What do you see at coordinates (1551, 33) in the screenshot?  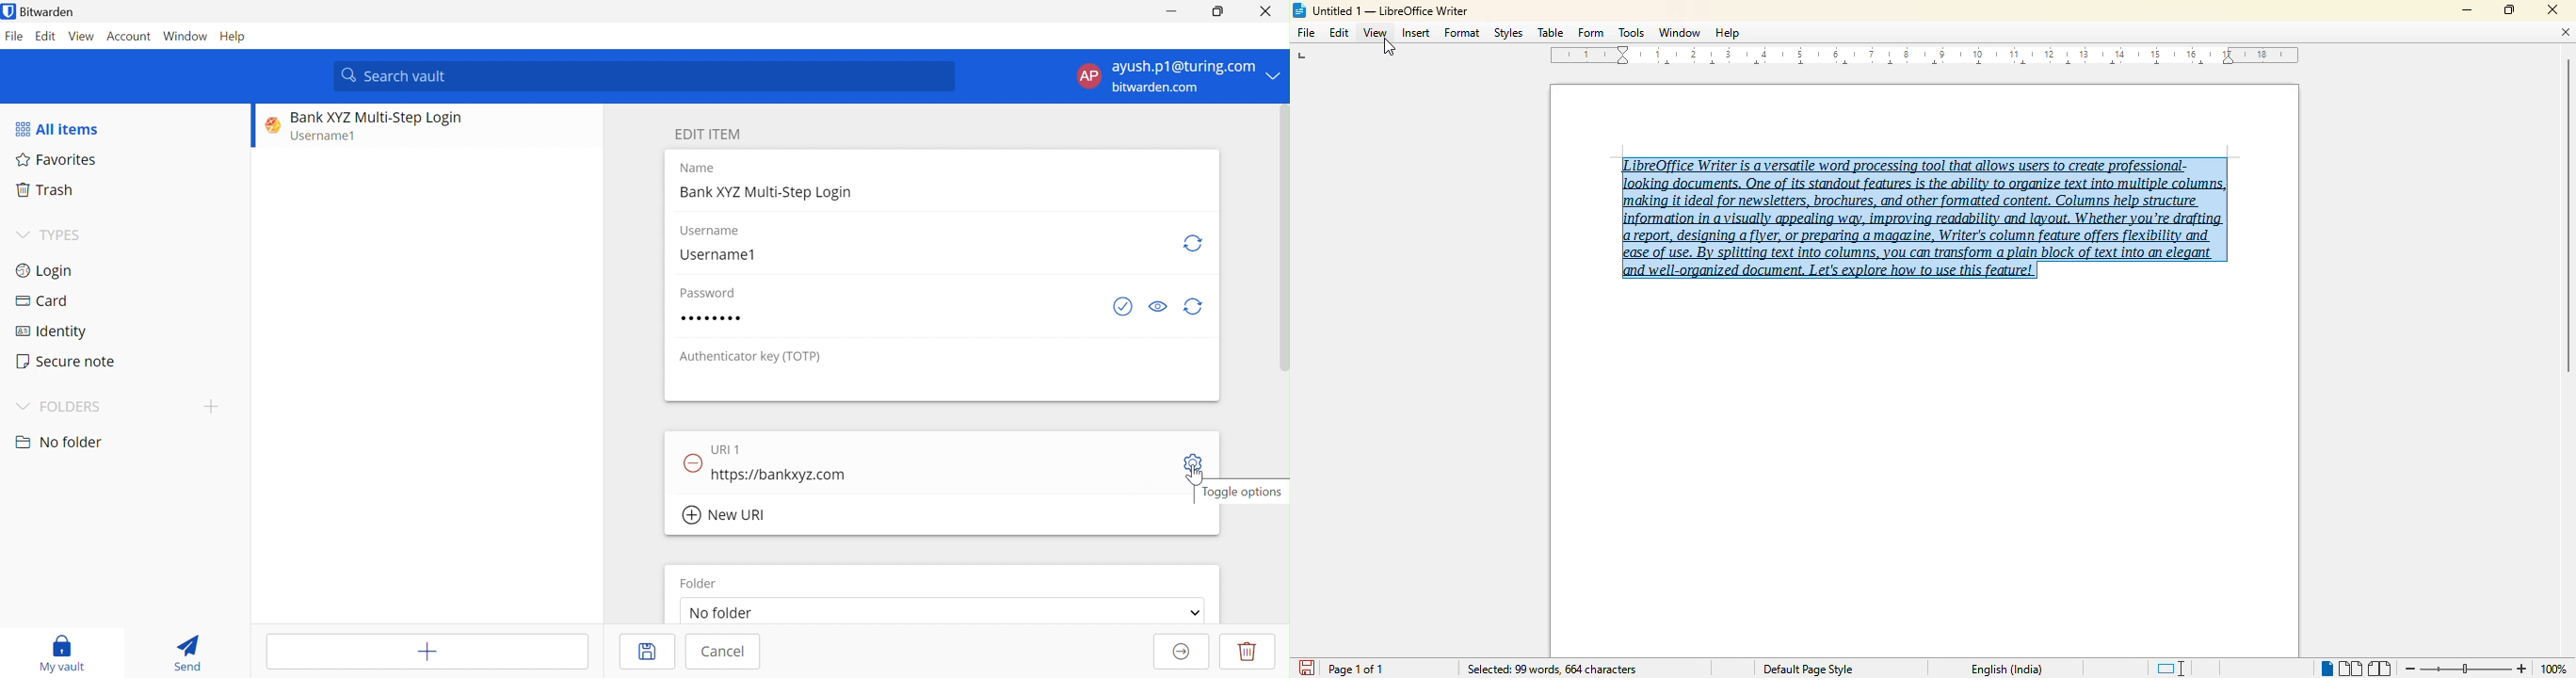 I see `table` at bounding box center [1551, 33].